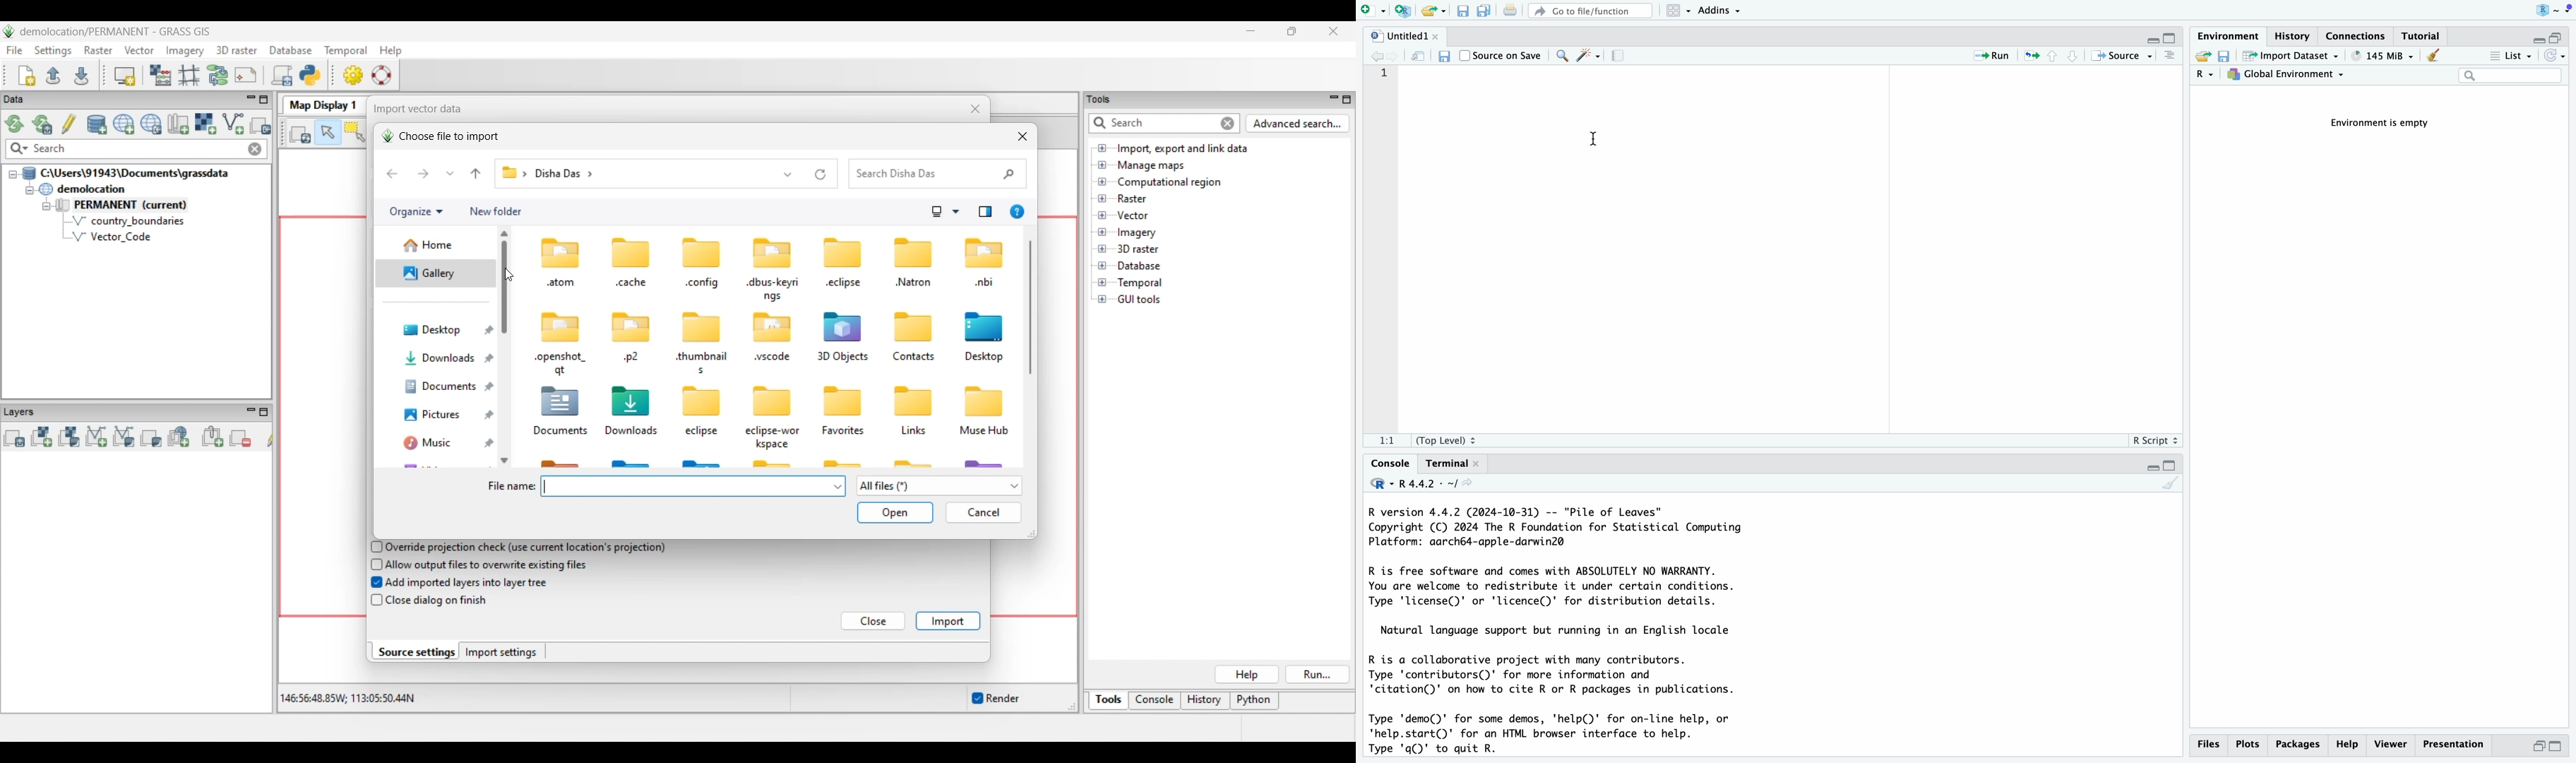 This screenshot has height=784, width=2576. I want to click on connections, so click(2358, 35).